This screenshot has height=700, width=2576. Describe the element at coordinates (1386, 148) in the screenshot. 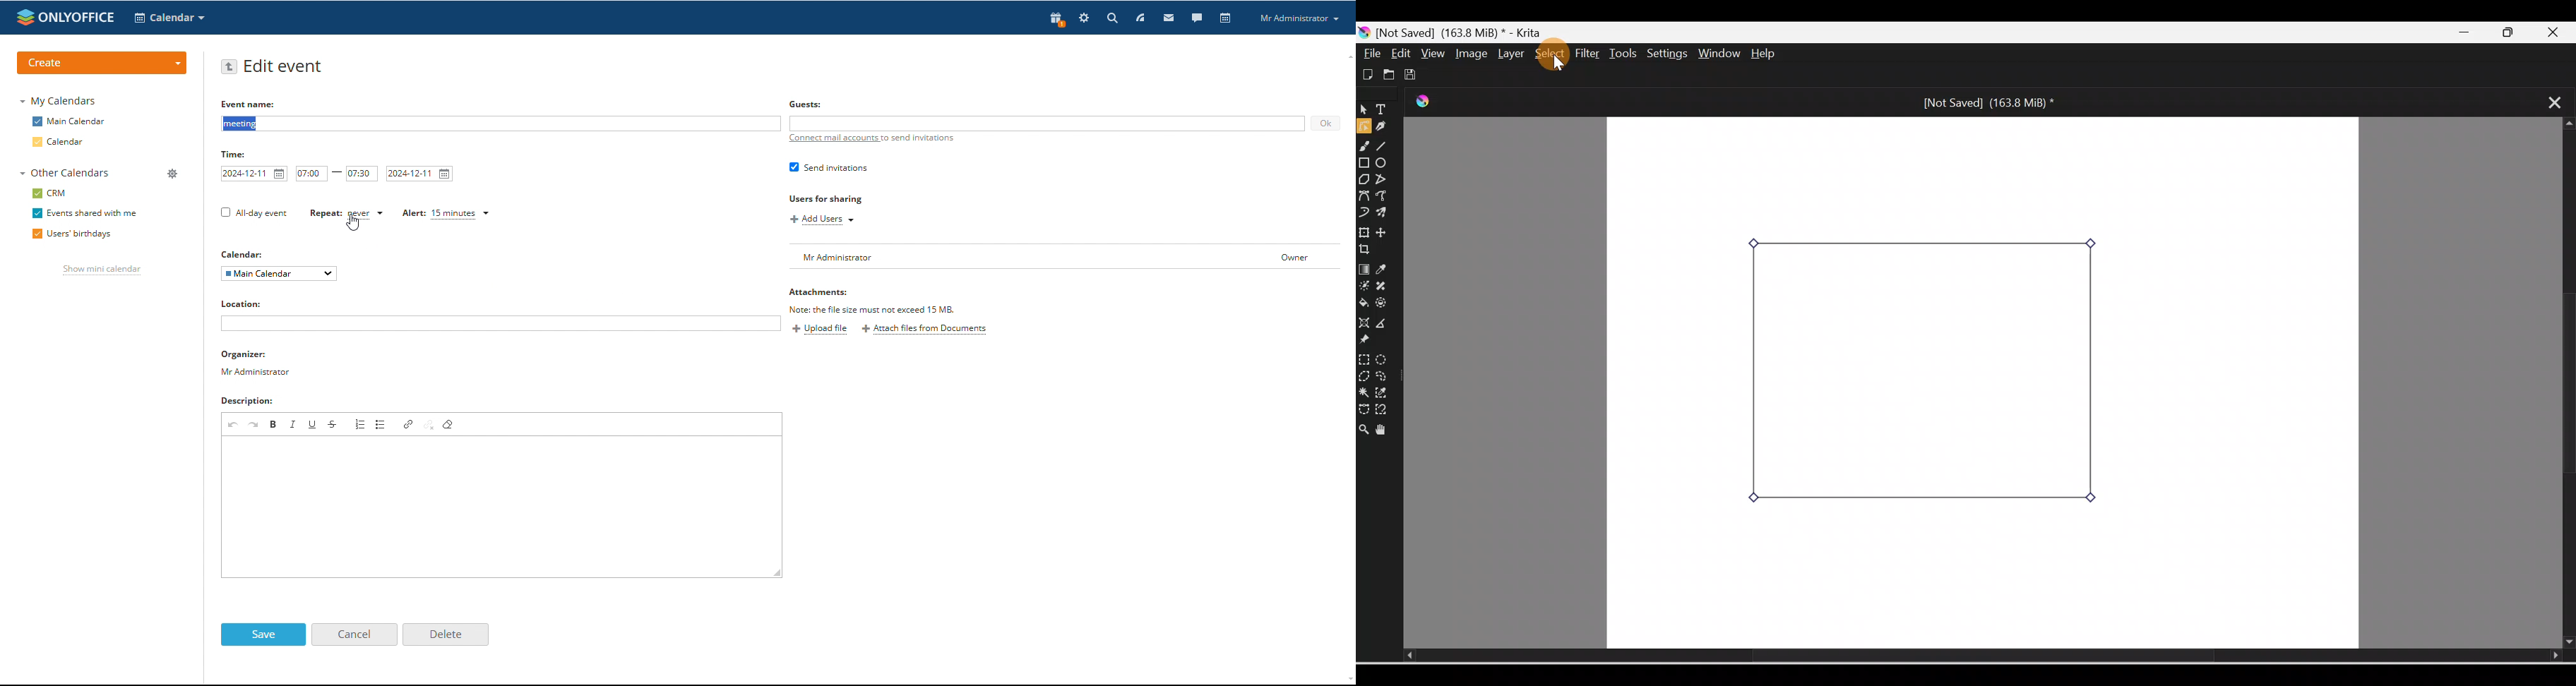

I see `Line` at that location.